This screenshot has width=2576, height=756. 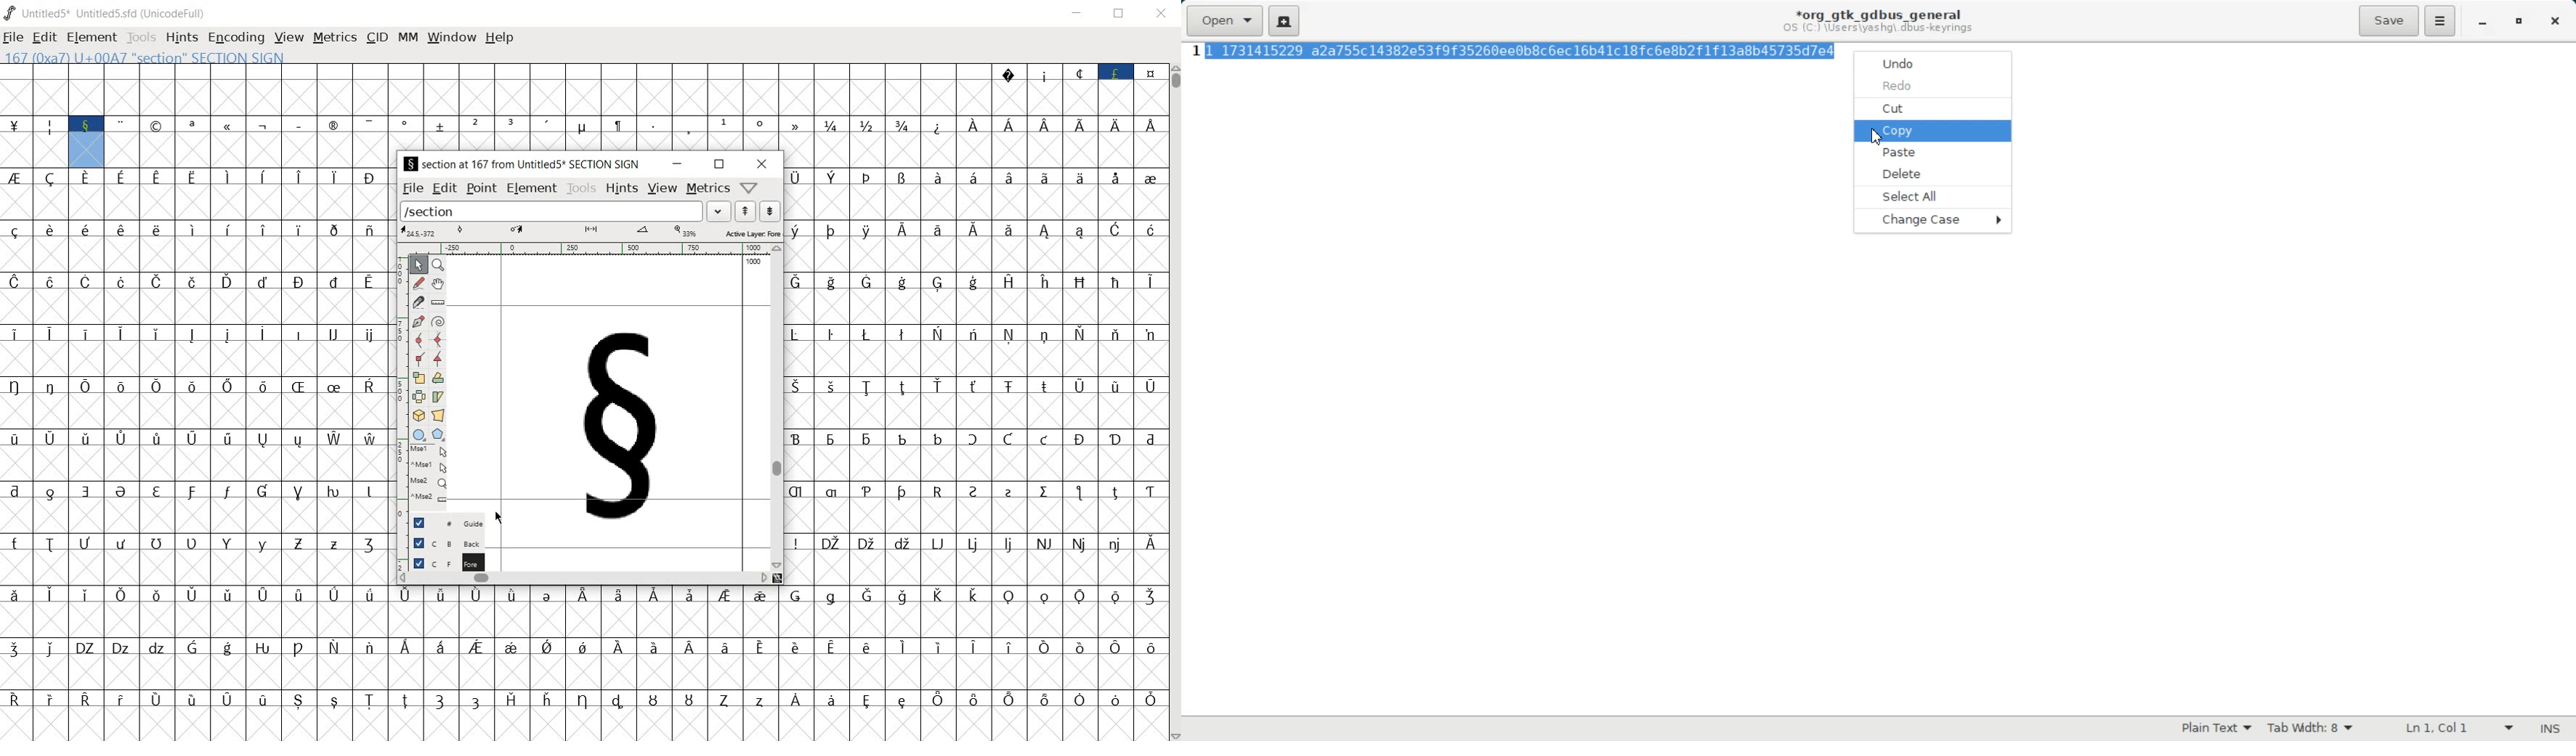 I want to click on special letters, so click(x=195, y=439).